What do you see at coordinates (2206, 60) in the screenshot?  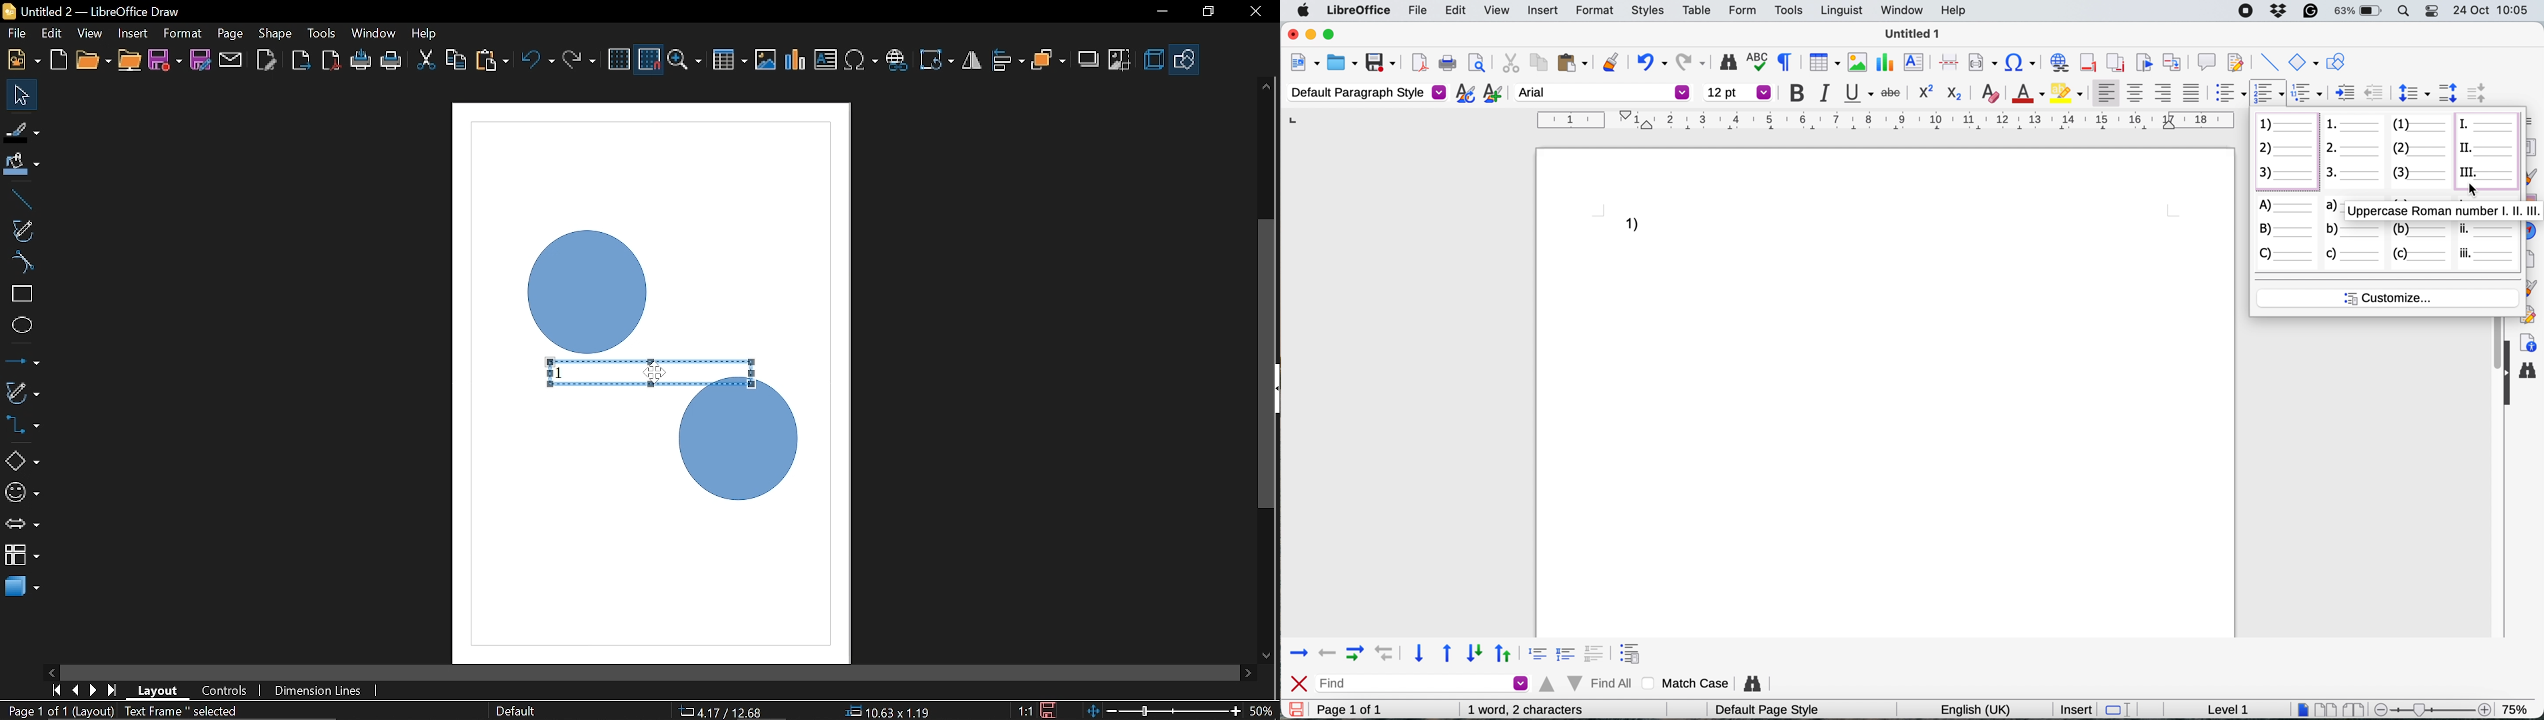 I see `insert comment` at bounding box center [2206, 60].